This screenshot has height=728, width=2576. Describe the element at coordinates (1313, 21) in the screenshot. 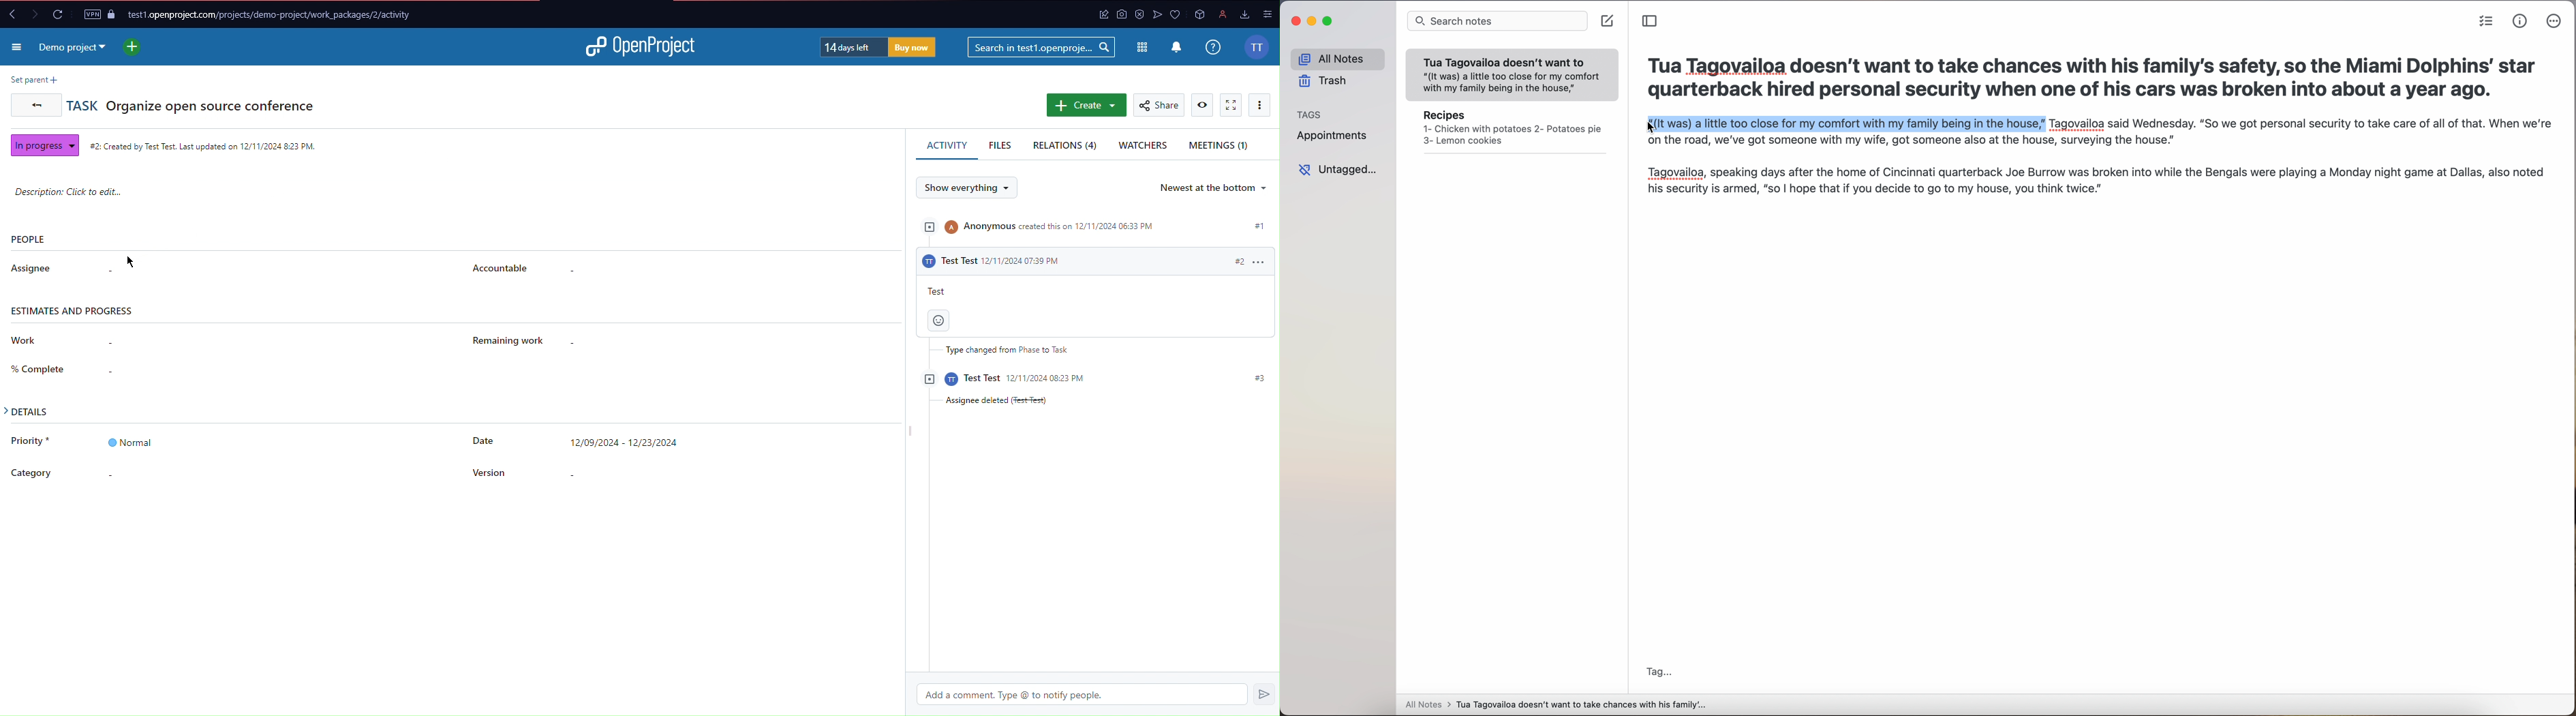

I see `minimize Simplenote` at that location.